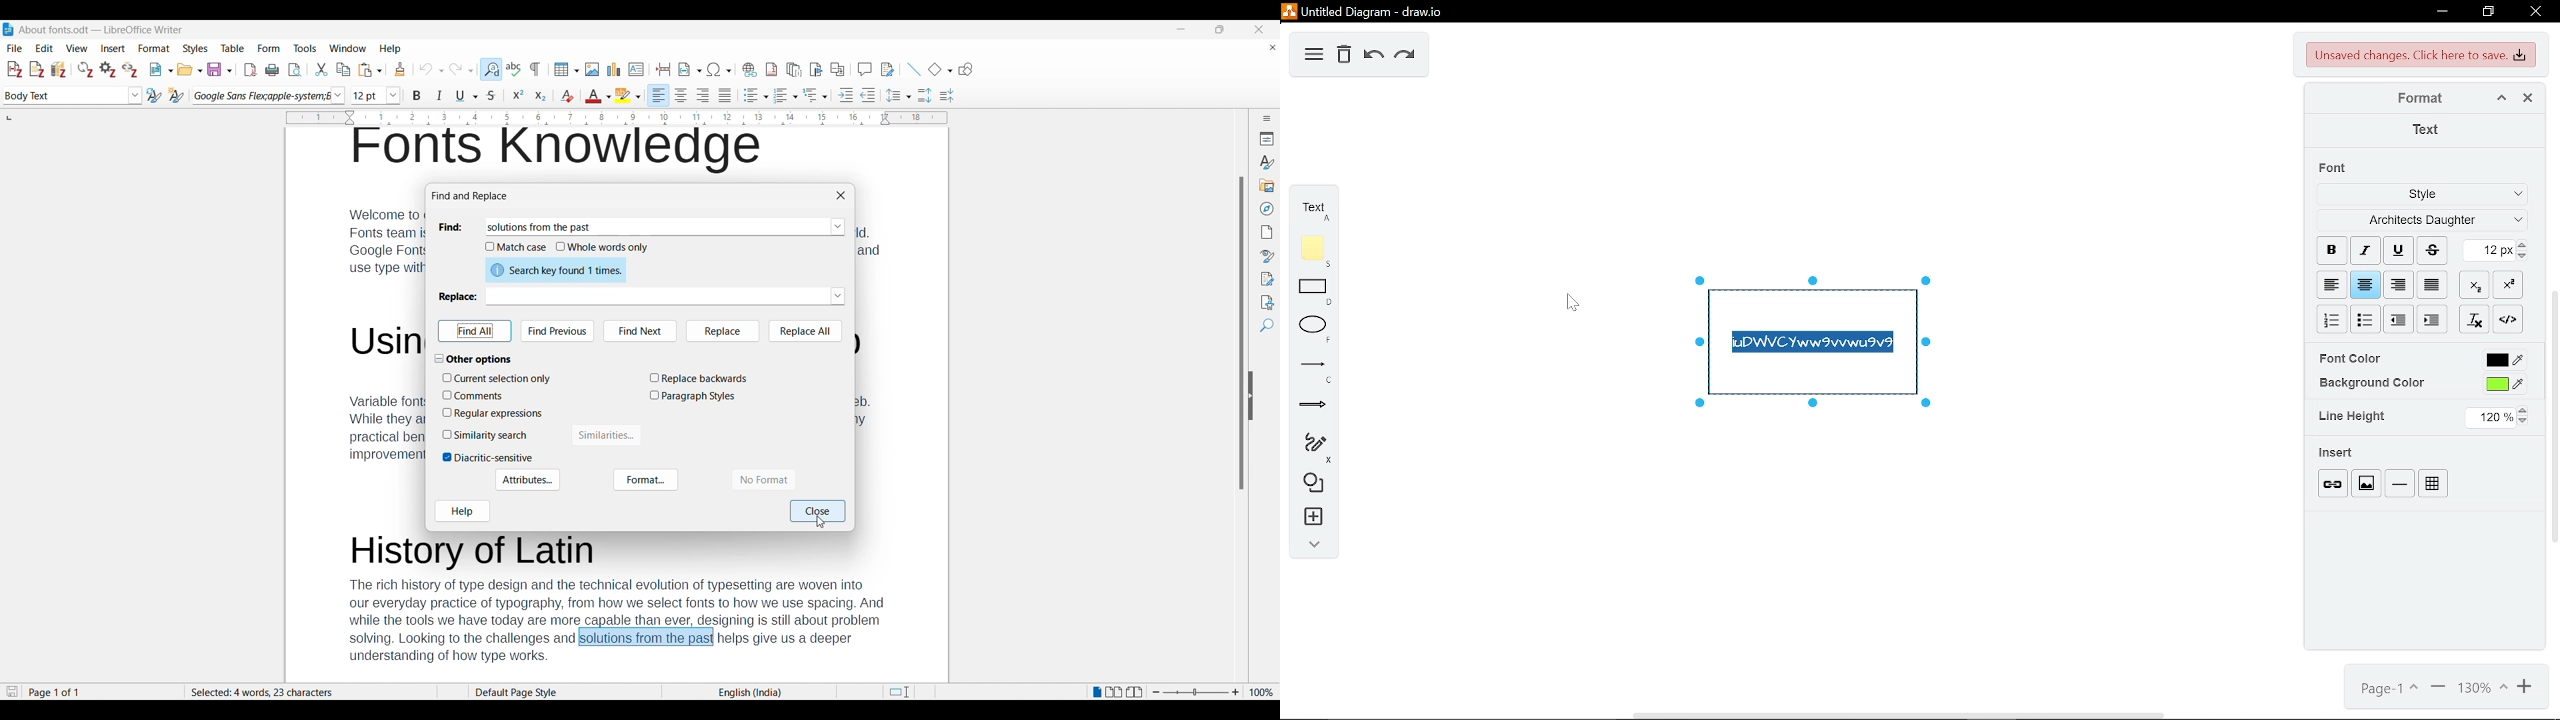 This screenshot has height=728, width=2576. Describe the element at coordinates (1309, 520) in the screenshot. I see `insert` at that location.